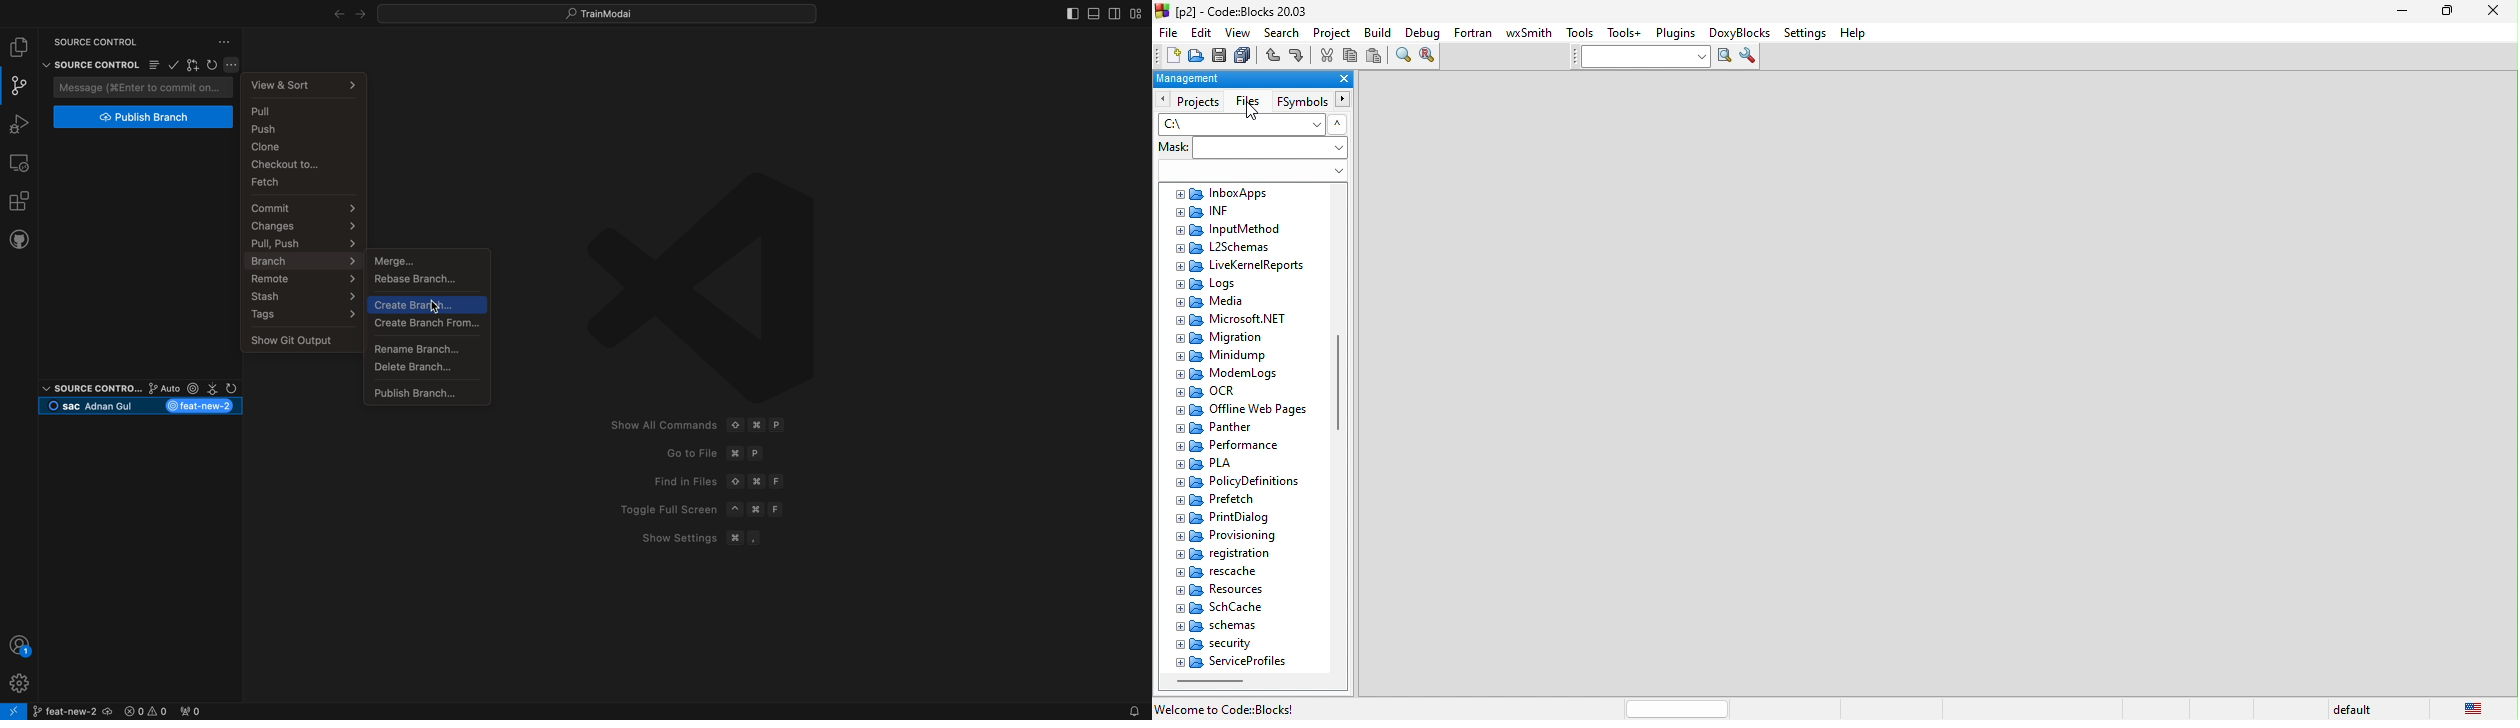  What do you see at coordinates (213, 65) in the screenshot?
I see `restart` at bounding box center [213, 65].